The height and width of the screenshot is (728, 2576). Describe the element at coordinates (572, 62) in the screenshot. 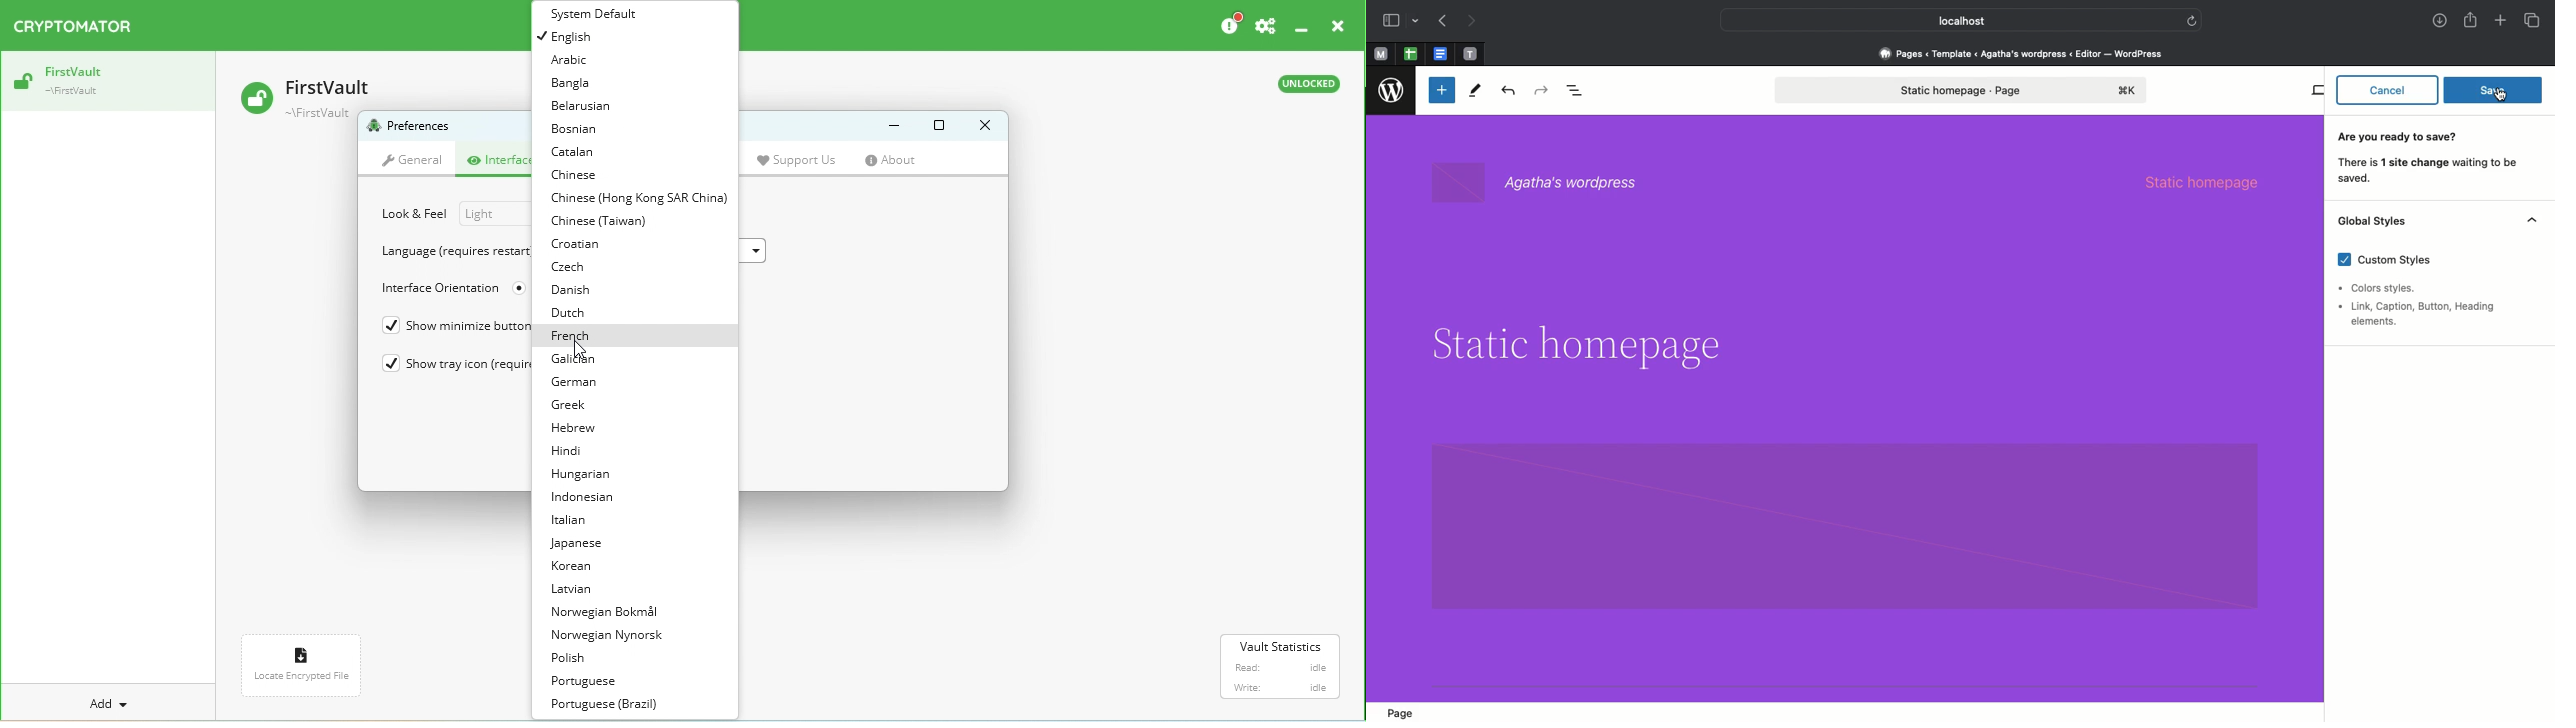

I see `Arabic` at that location.